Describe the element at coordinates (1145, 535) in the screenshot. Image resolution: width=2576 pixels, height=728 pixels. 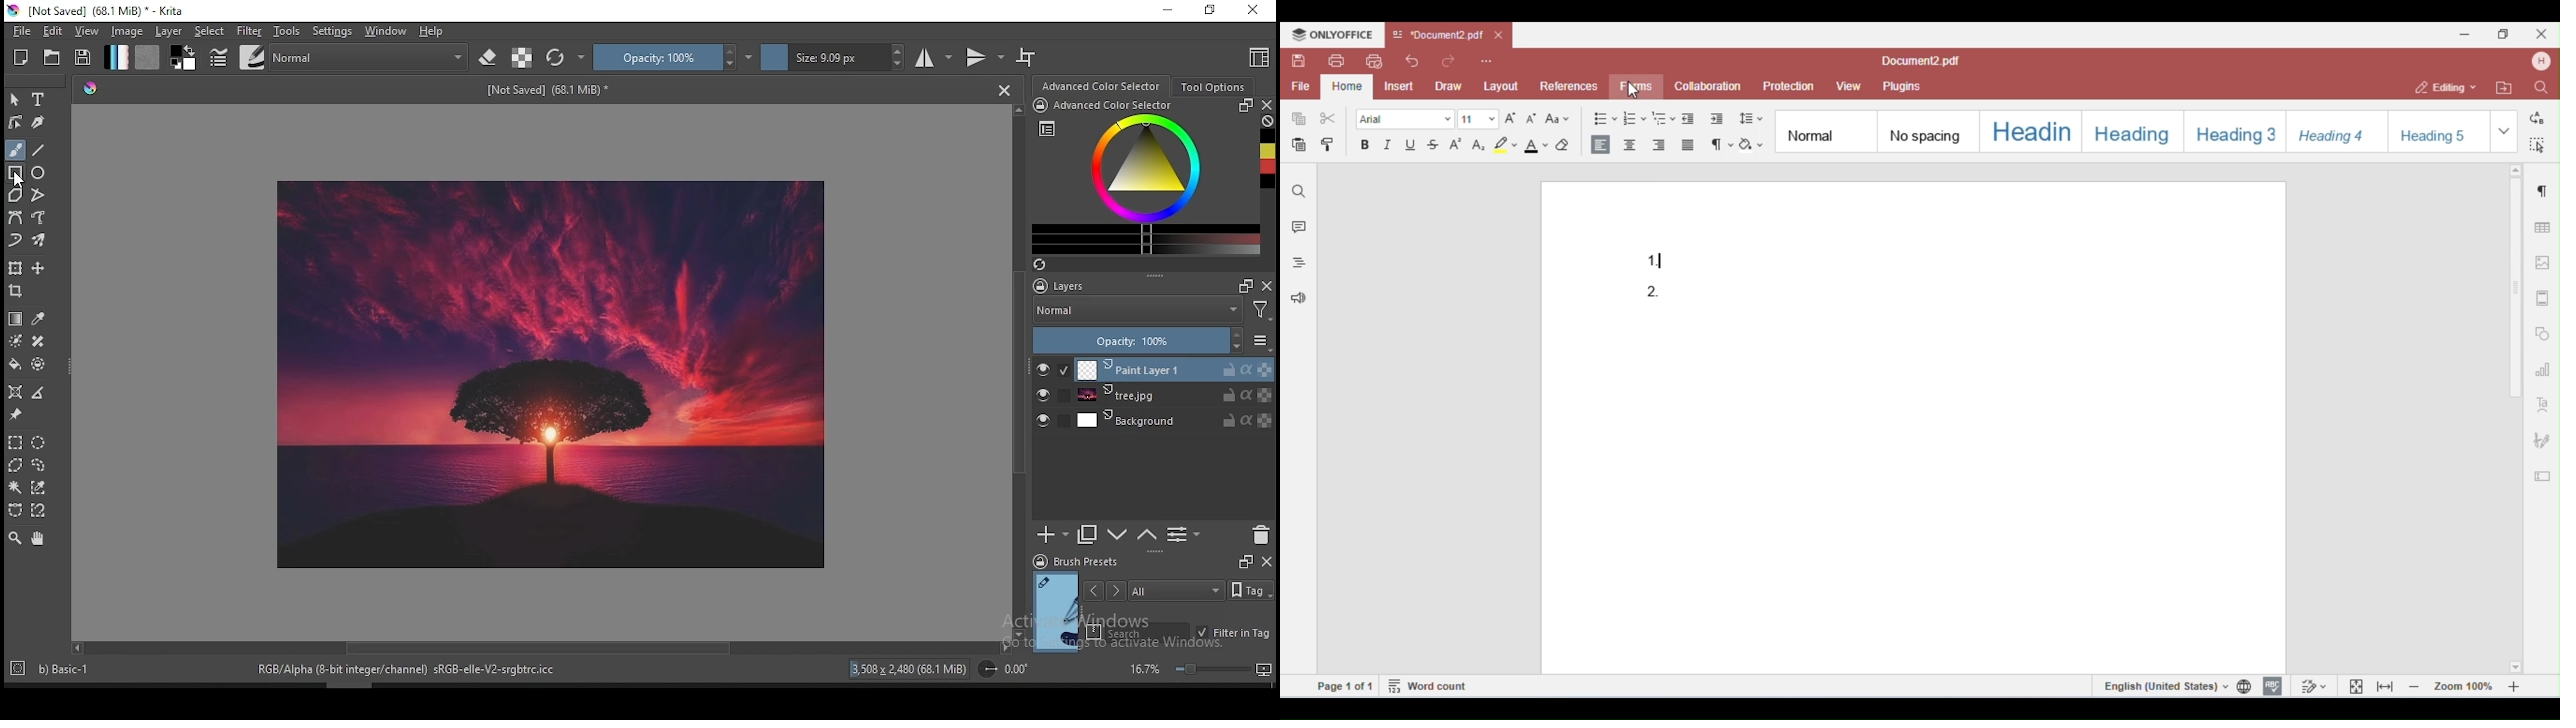
I see `move layer one step up` at that location.